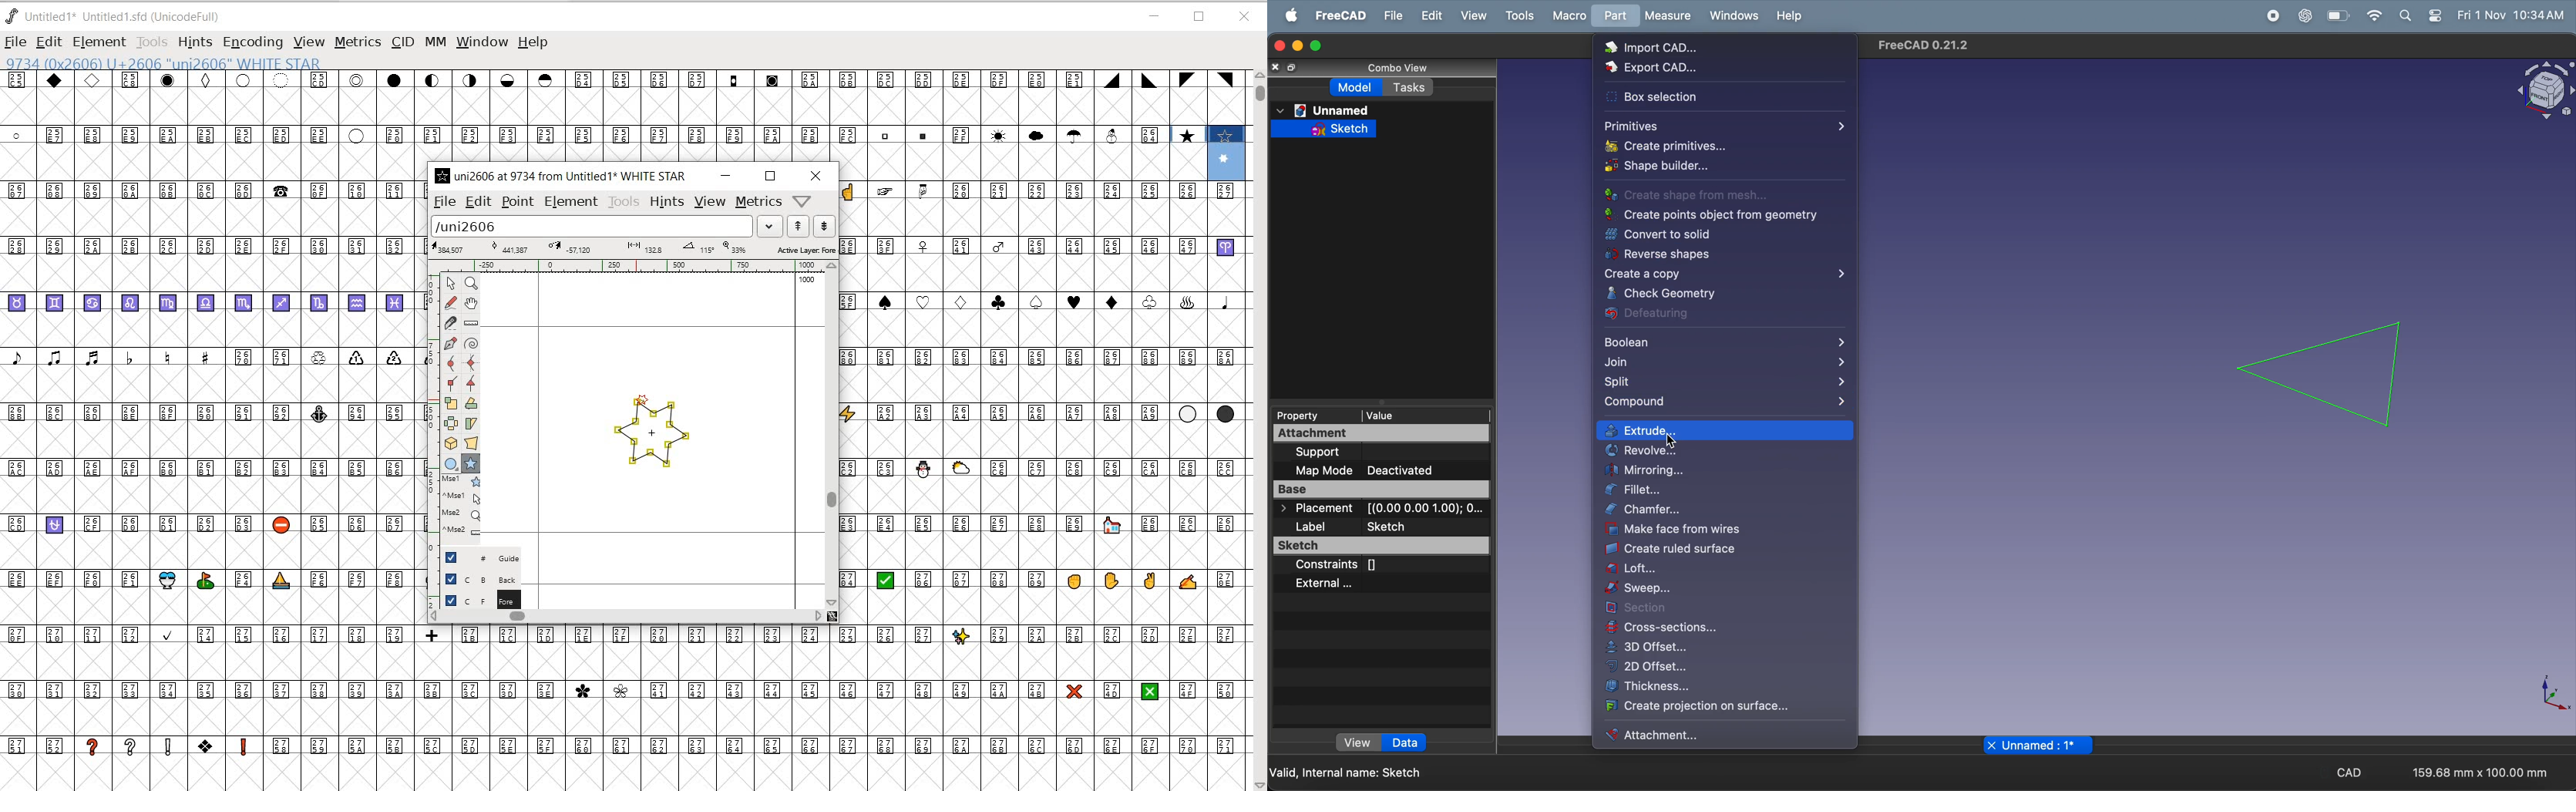 The image size is (2576, 812). I want to click on check geometry, so click(1718, 295).